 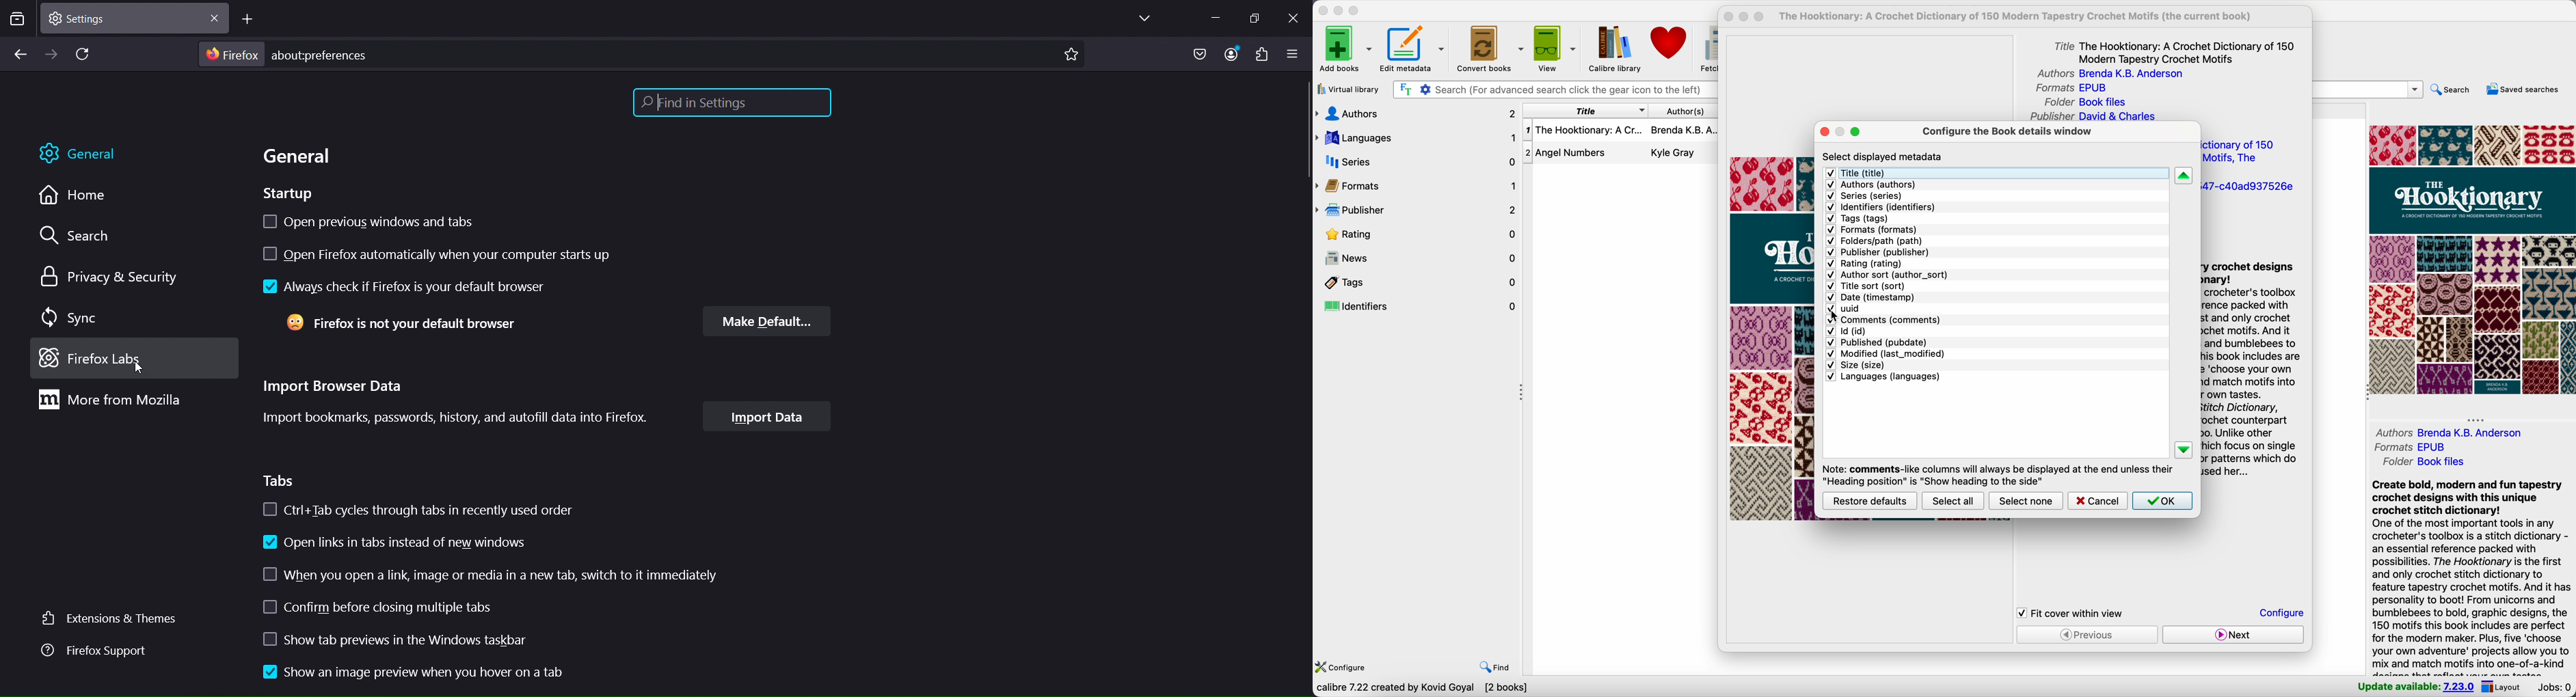 I want to click on minimize, so click(x=1340, y=10).